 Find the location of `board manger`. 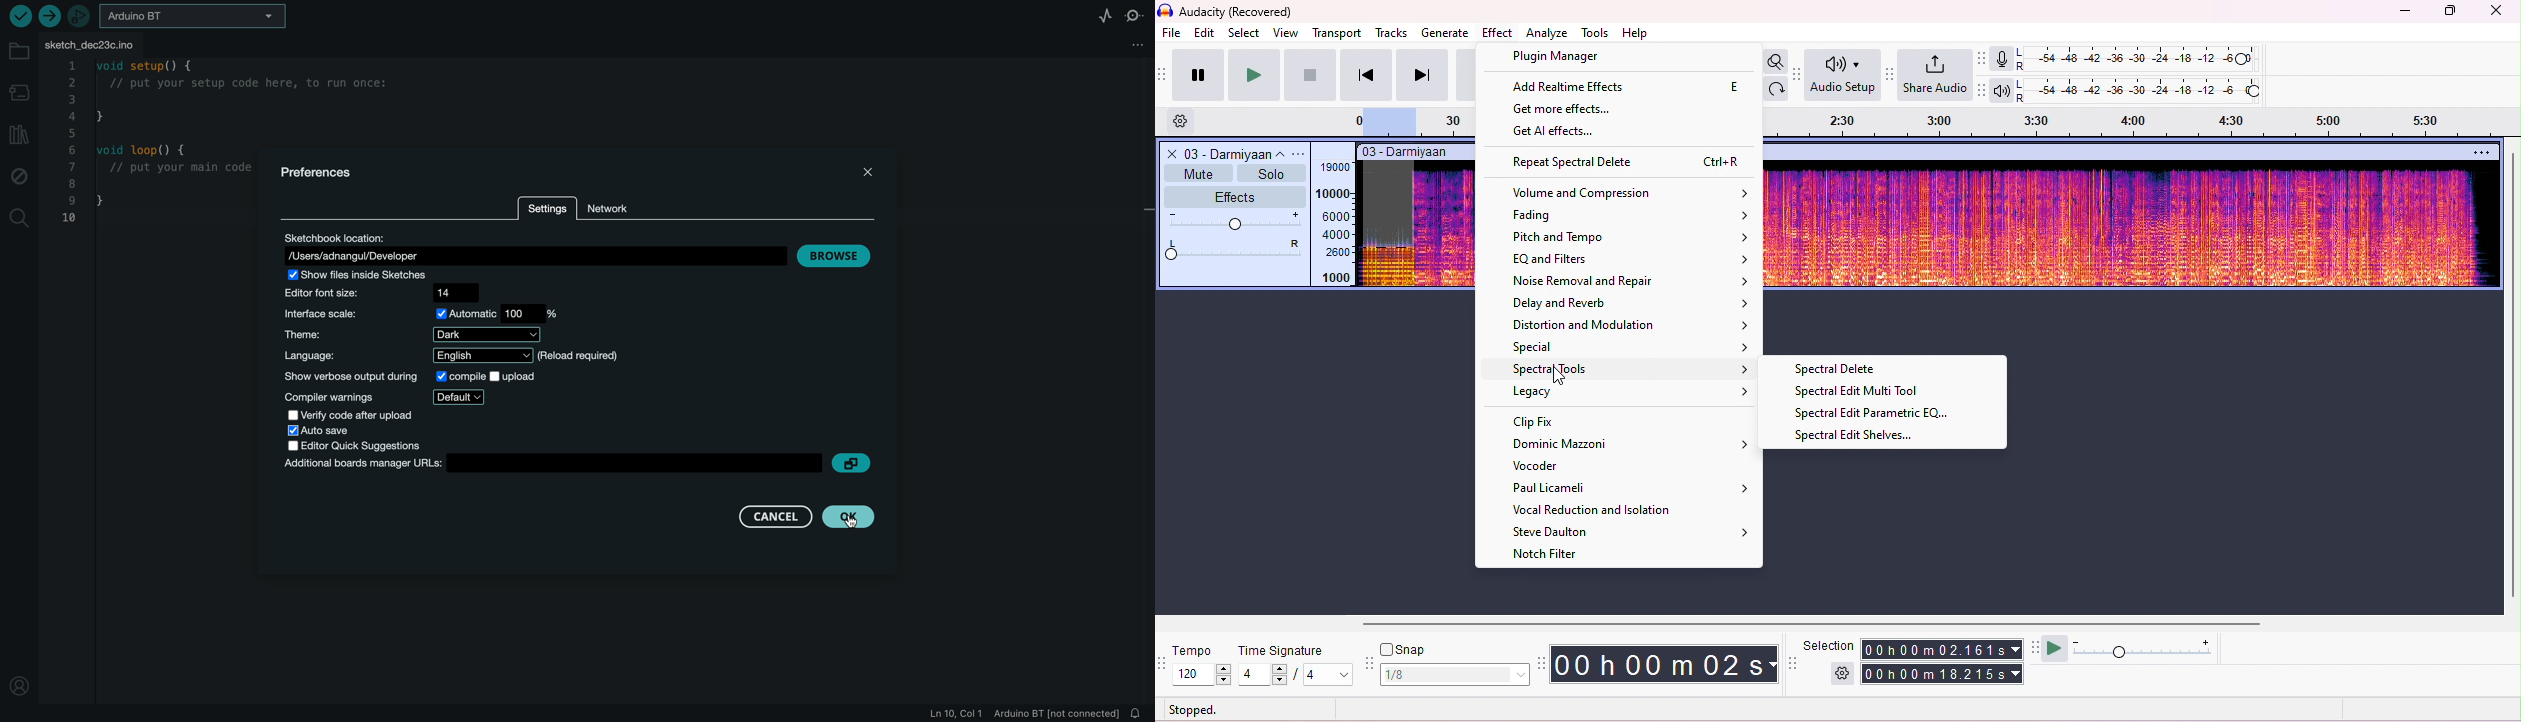

board manger is located at coordinates (550, 465).